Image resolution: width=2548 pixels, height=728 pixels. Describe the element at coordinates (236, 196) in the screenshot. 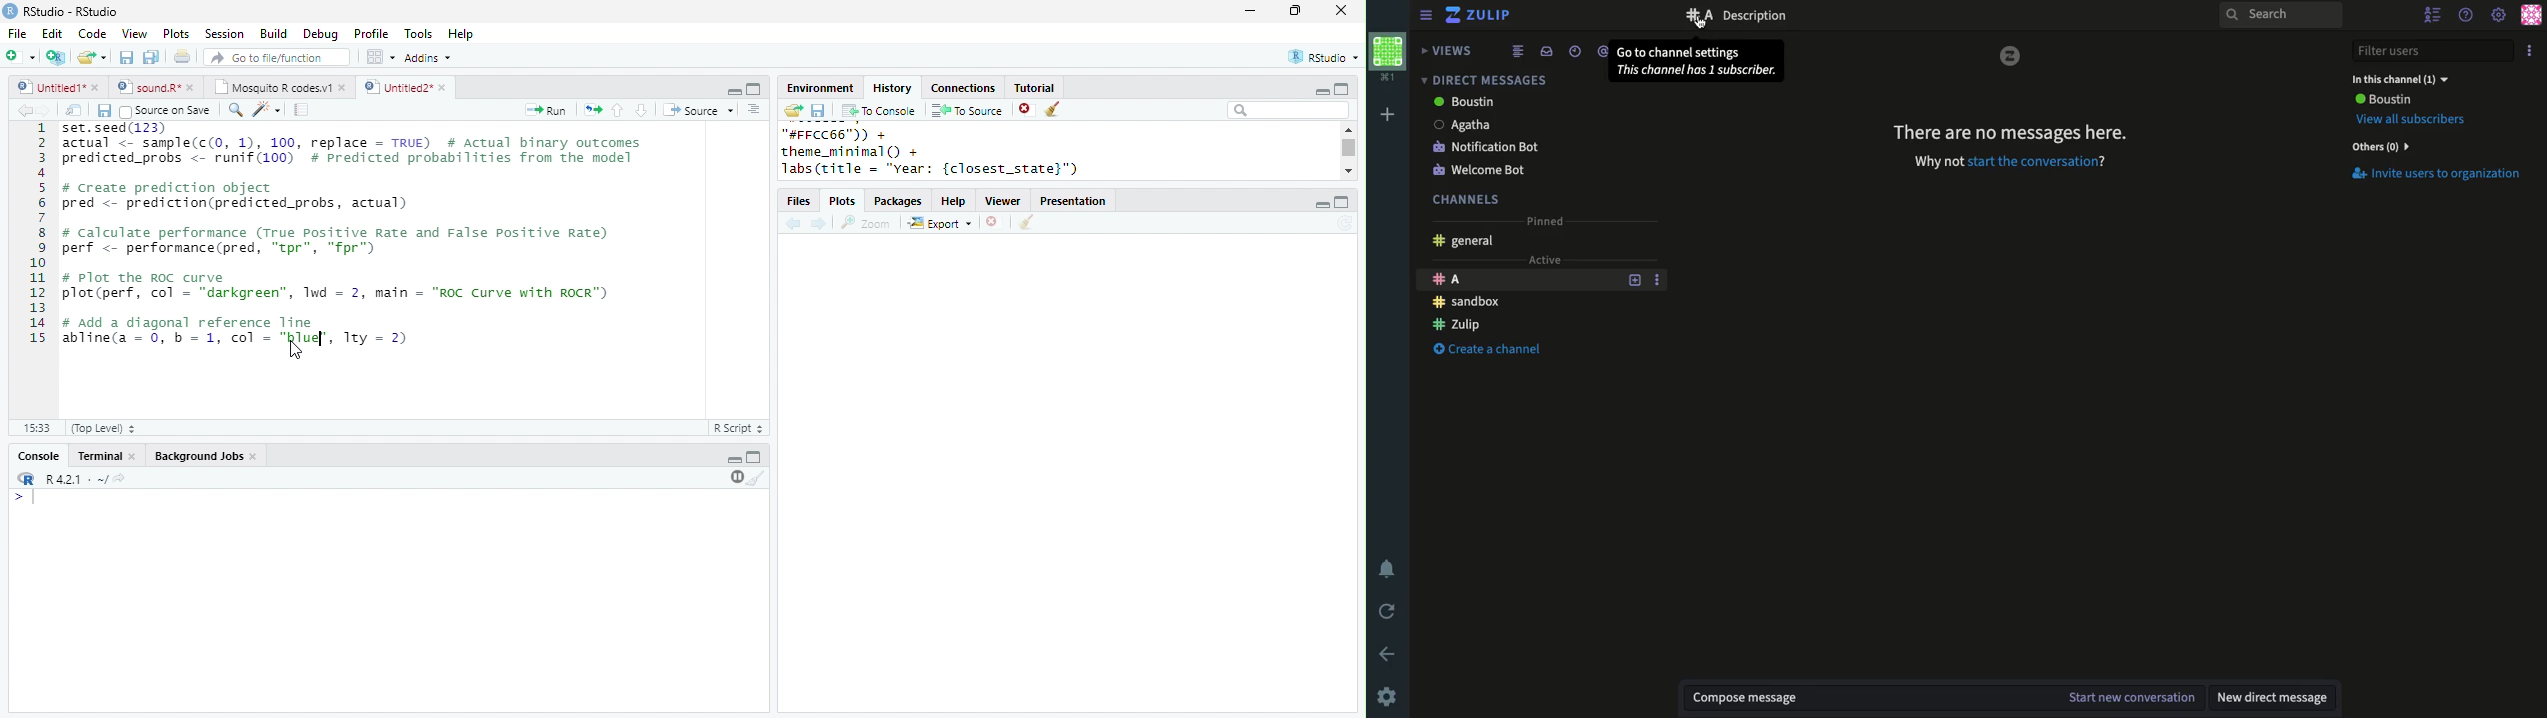

I see `# Create prediction object
pred <- prediction(predicted_probs, actual)` at that location.